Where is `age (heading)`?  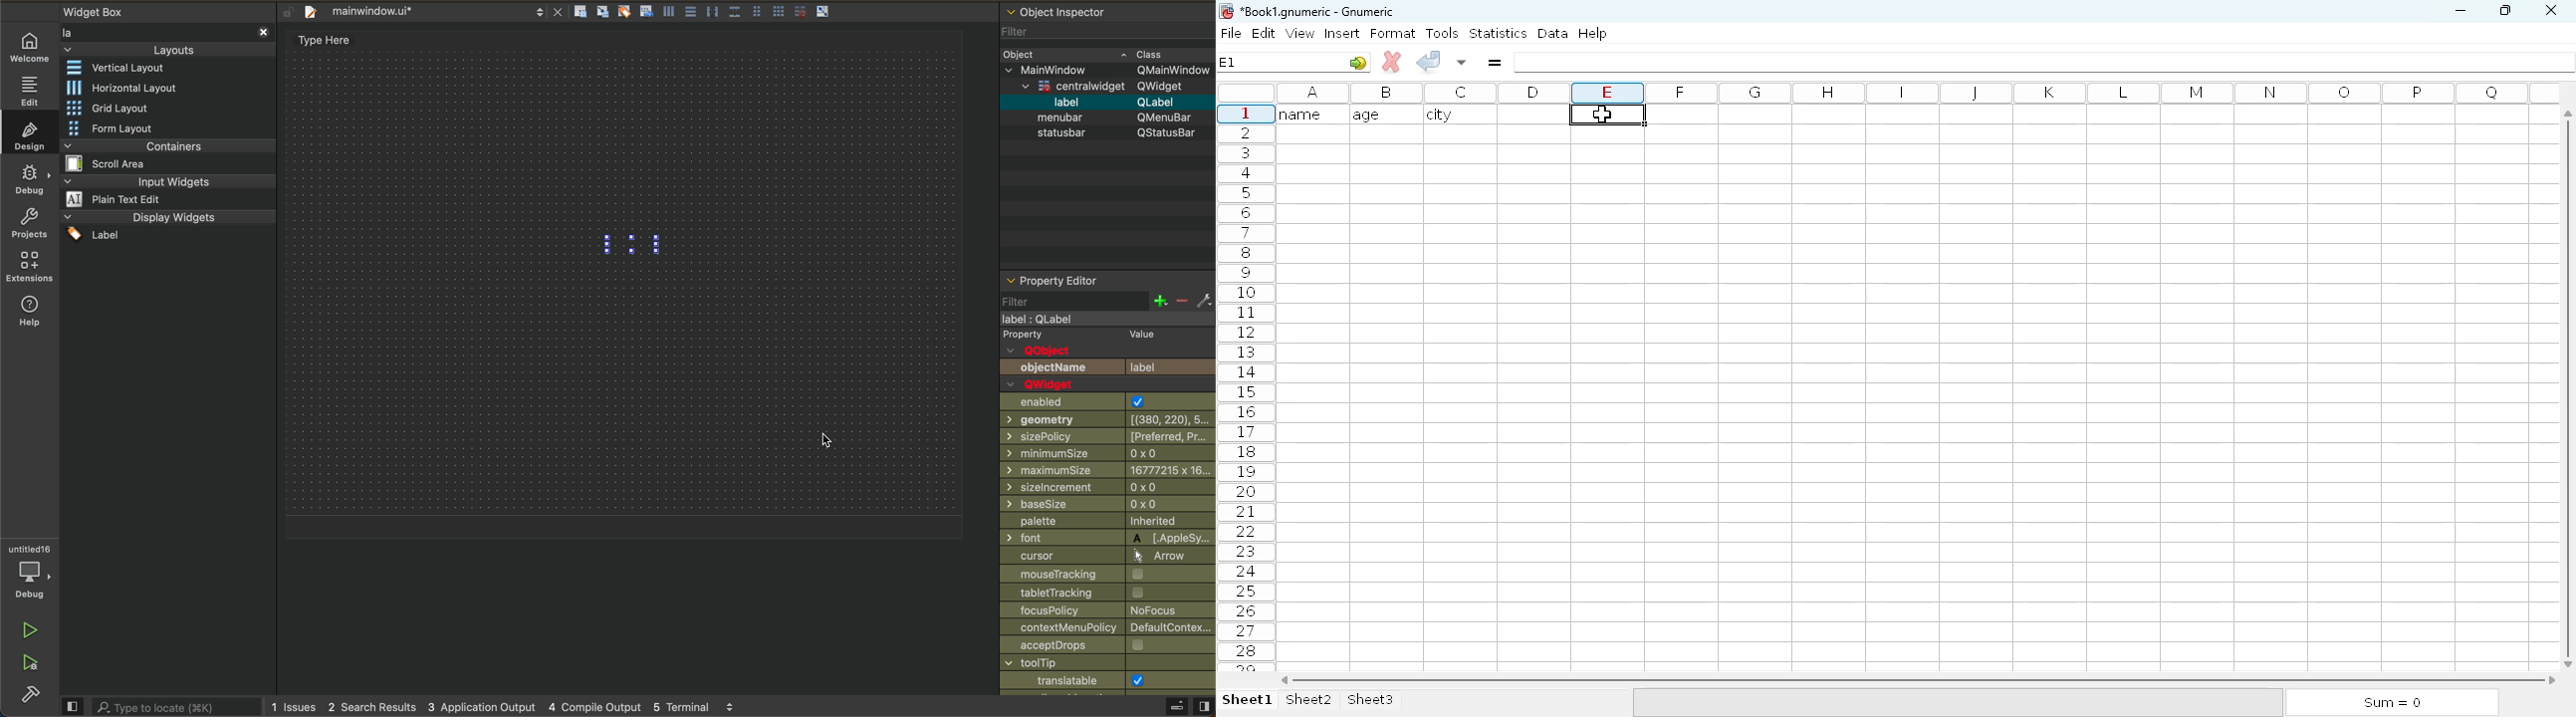 age (heading) is located at coordinates (1380, 115).